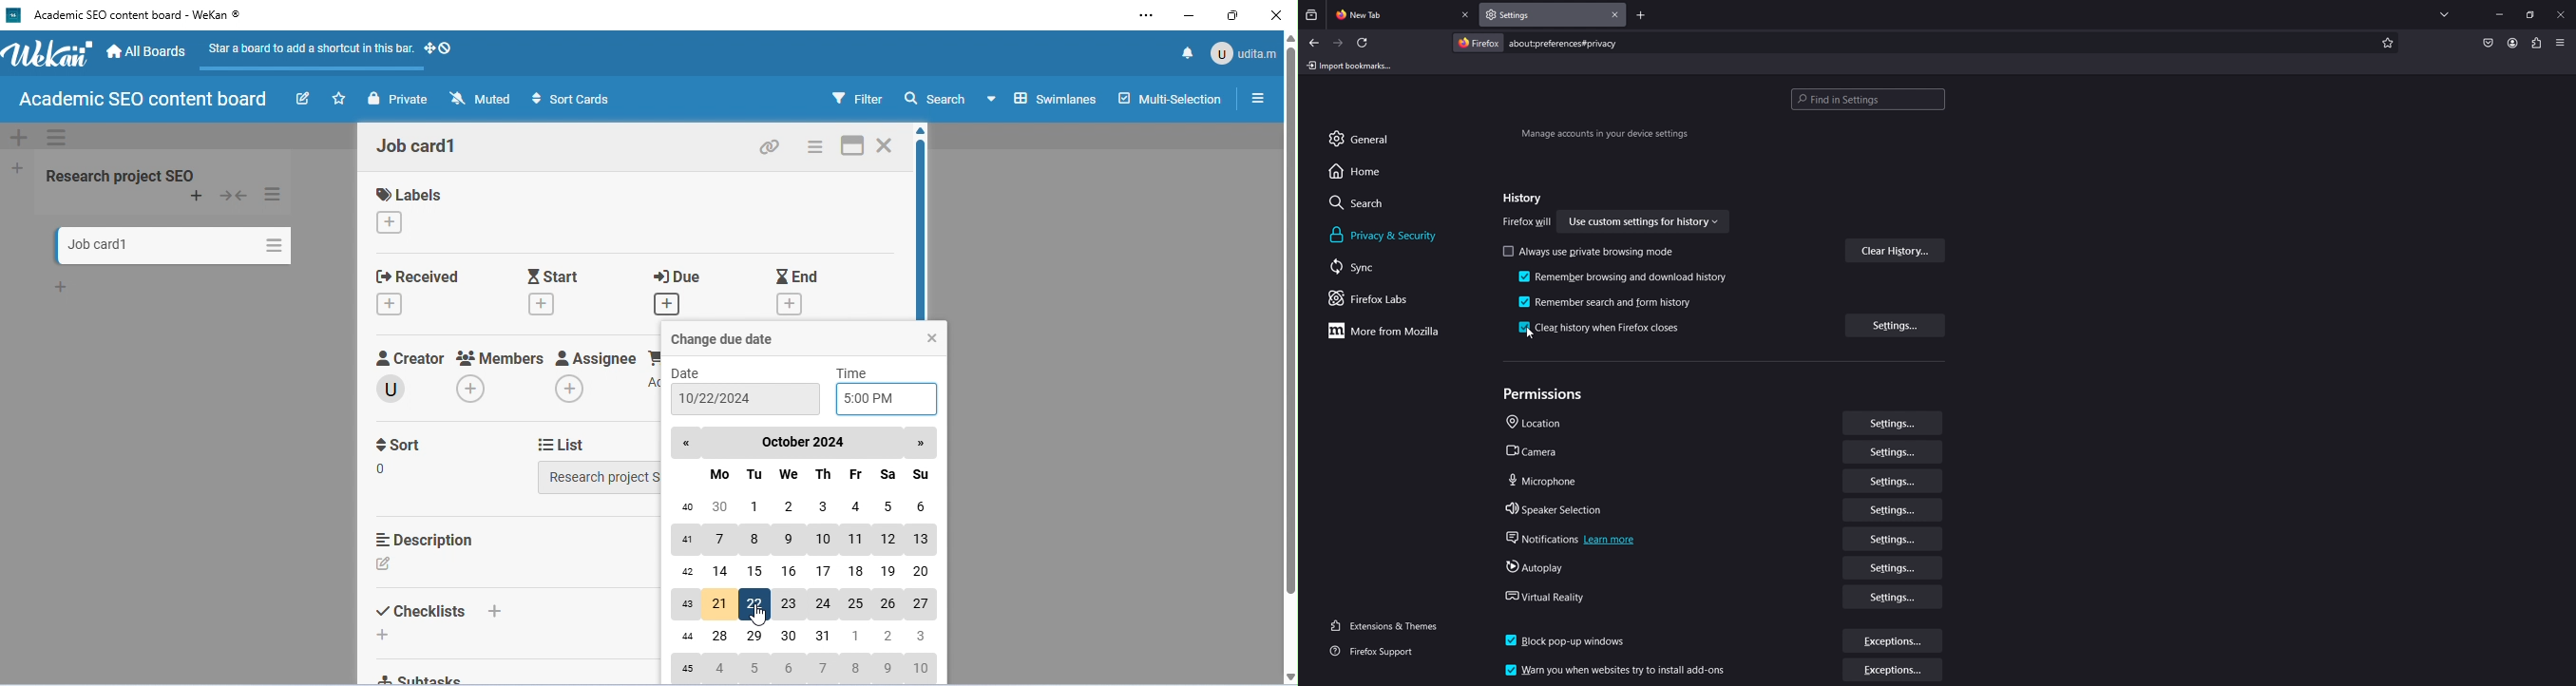  Describe the element at coordinates (1313, 43) in the screenshot. I see `back` at that location.